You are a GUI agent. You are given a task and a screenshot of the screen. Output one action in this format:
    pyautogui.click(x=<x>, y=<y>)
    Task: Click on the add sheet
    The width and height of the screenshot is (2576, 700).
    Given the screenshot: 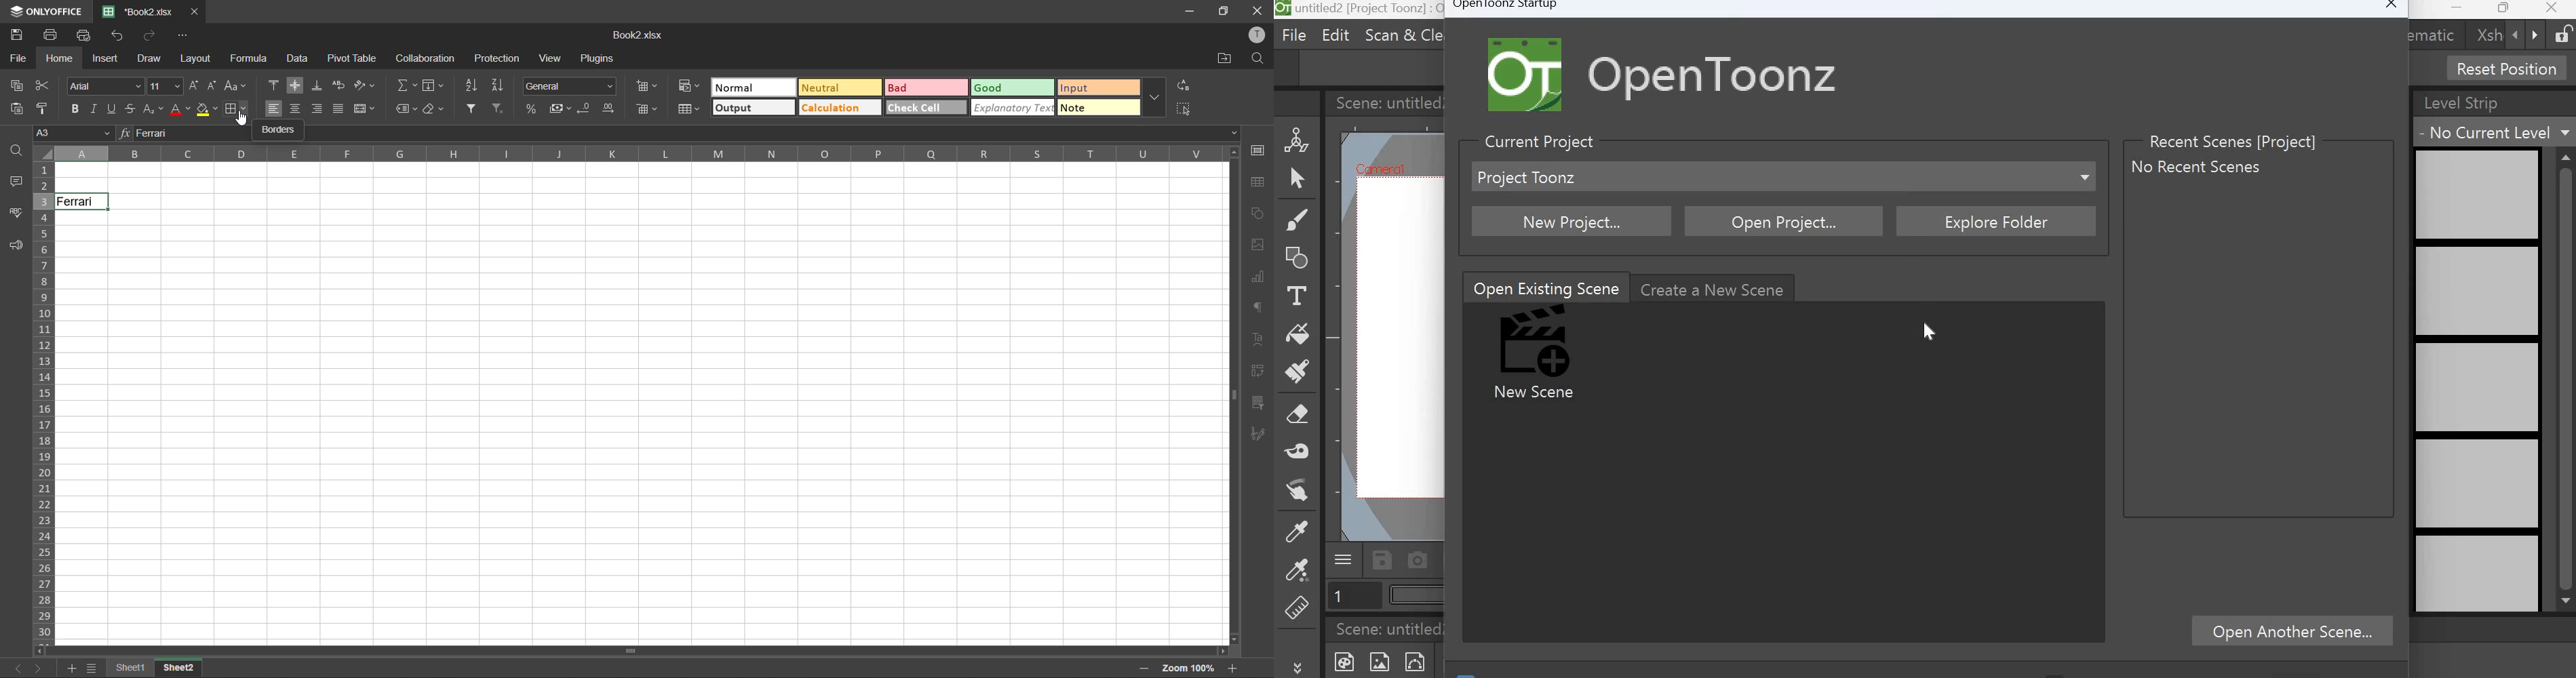 What is the action you would take?
    pyautogui.click(x=69, y=668)
    